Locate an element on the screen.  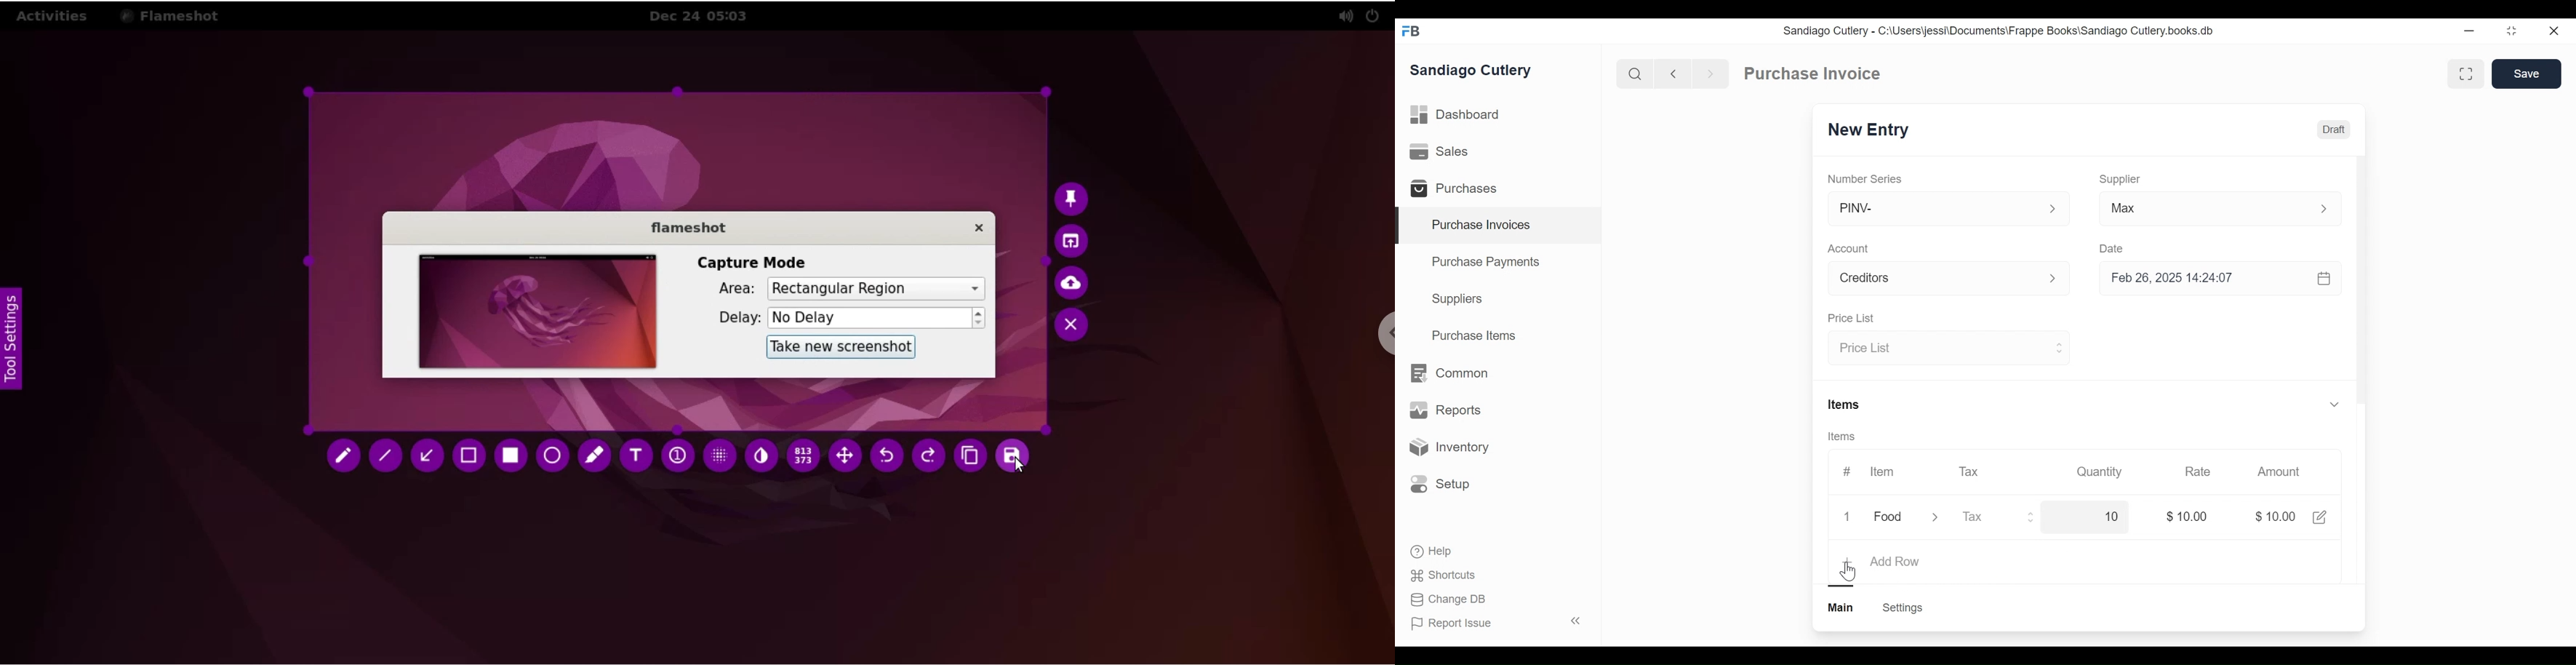
Inventory is located at coordinates (1448, 448).